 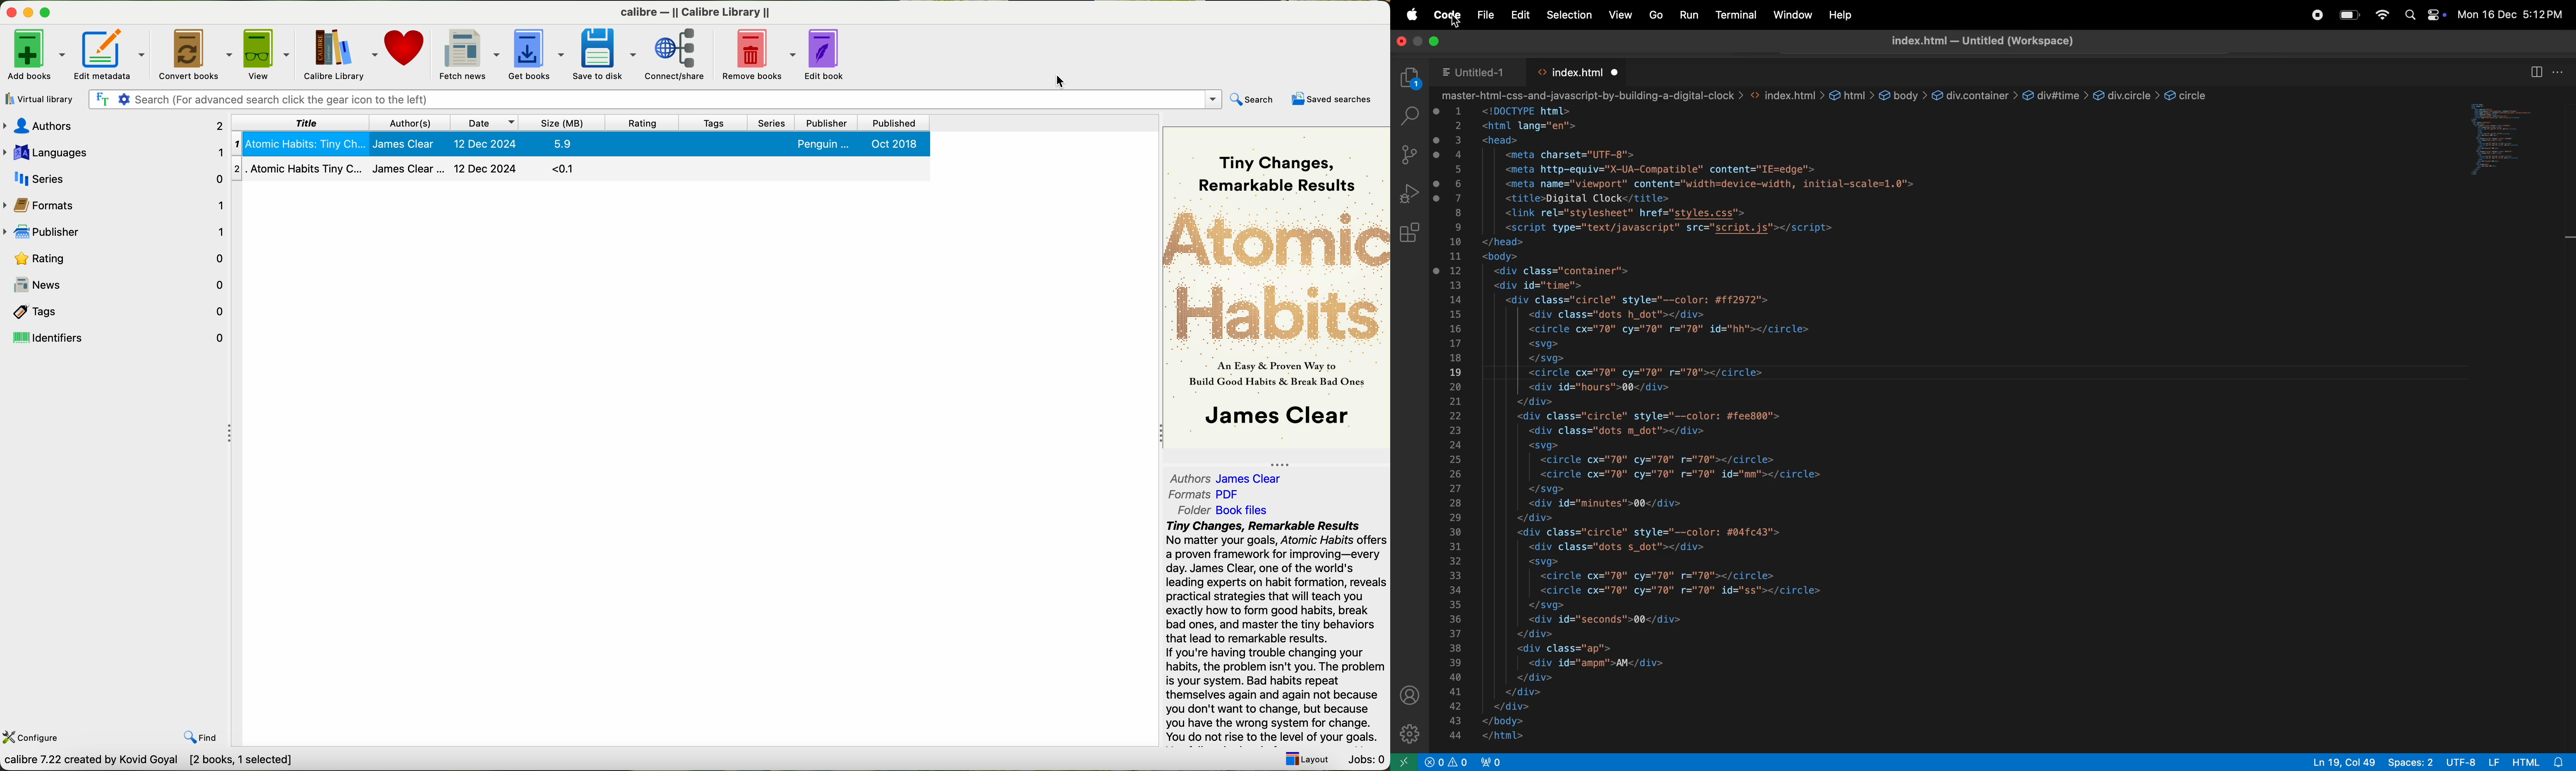 I want to click on settings, so click(x=1410, y=731).